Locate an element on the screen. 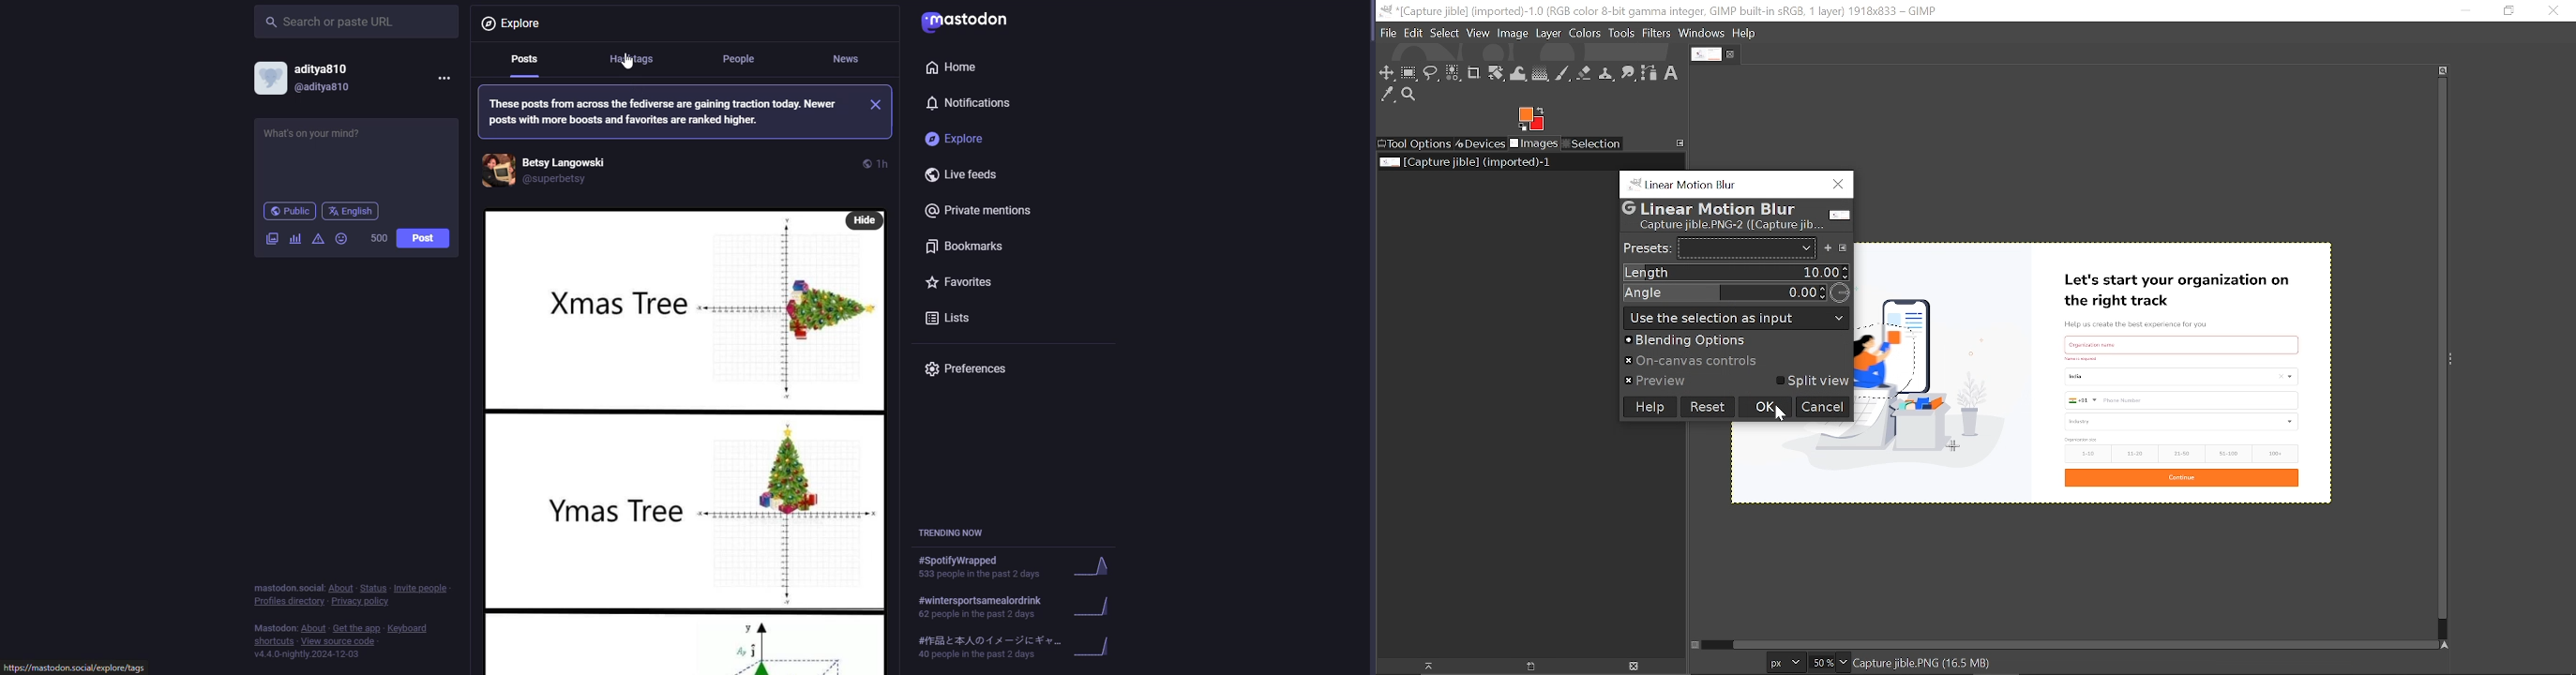 Image resolution: width=2576 pixels, height=700 pixels. hide is located at coordinates (865, 220).